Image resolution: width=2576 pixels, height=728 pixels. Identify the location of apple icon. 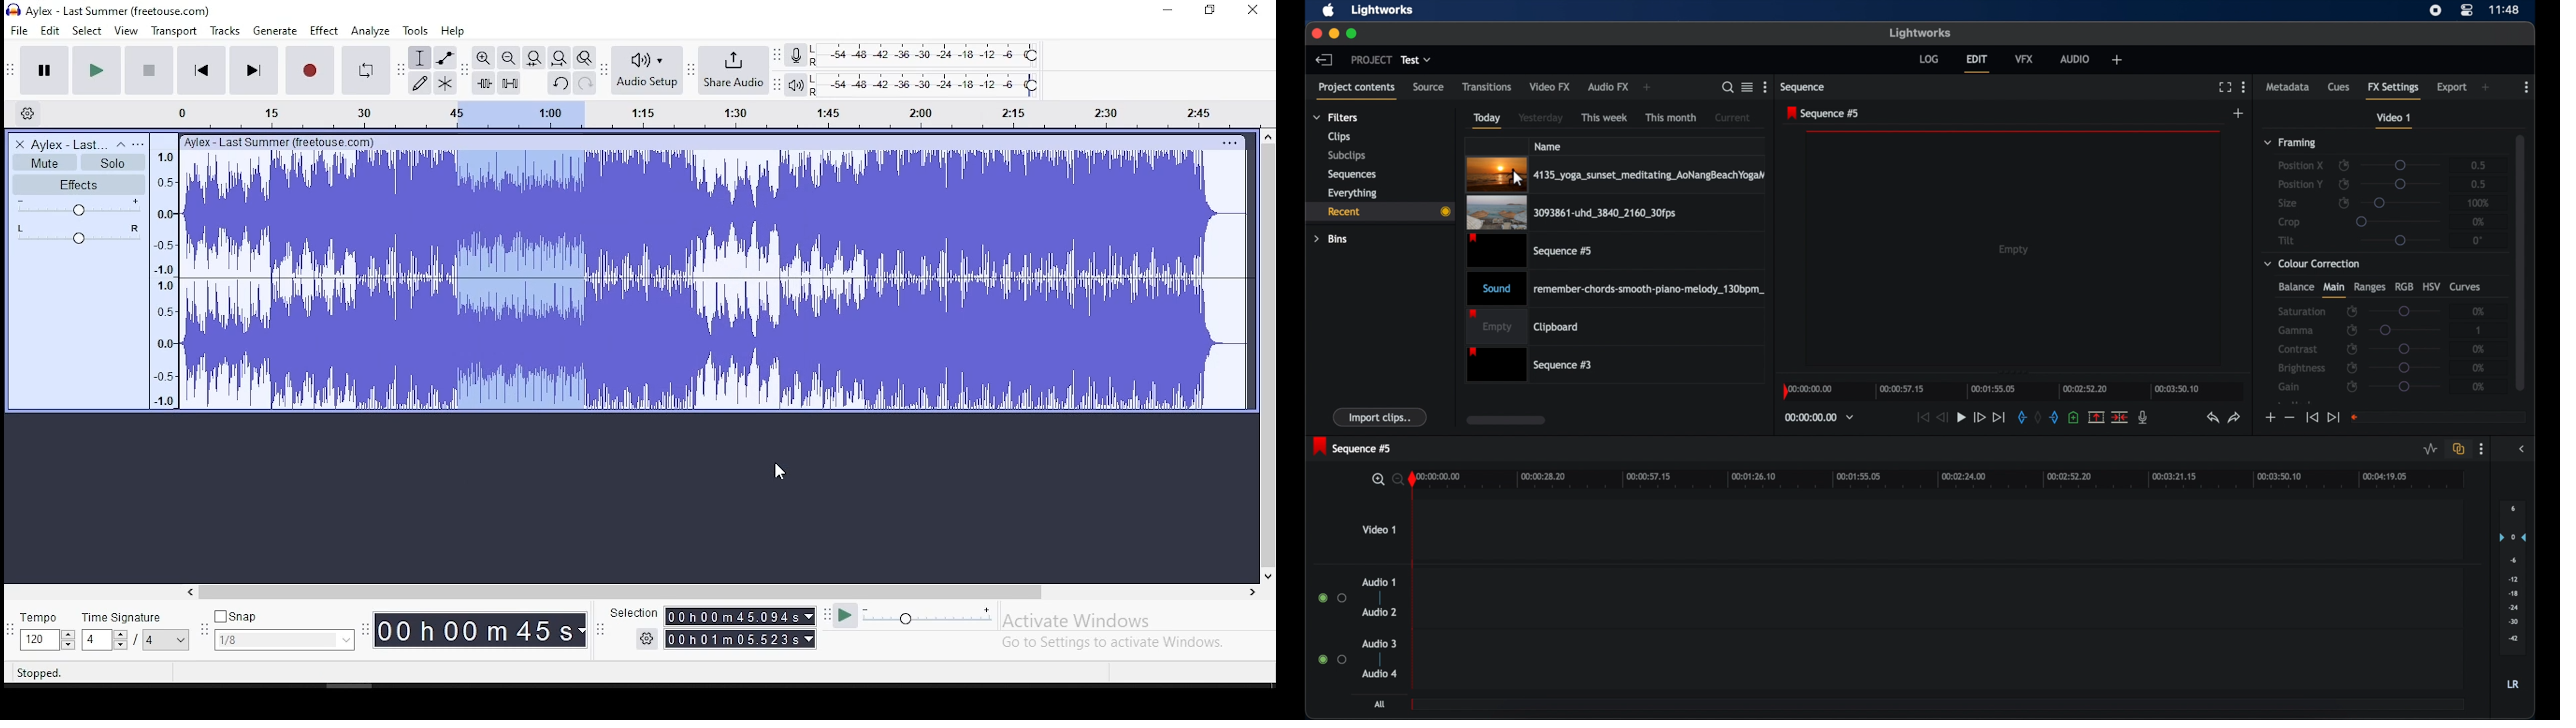
(1329, 11).